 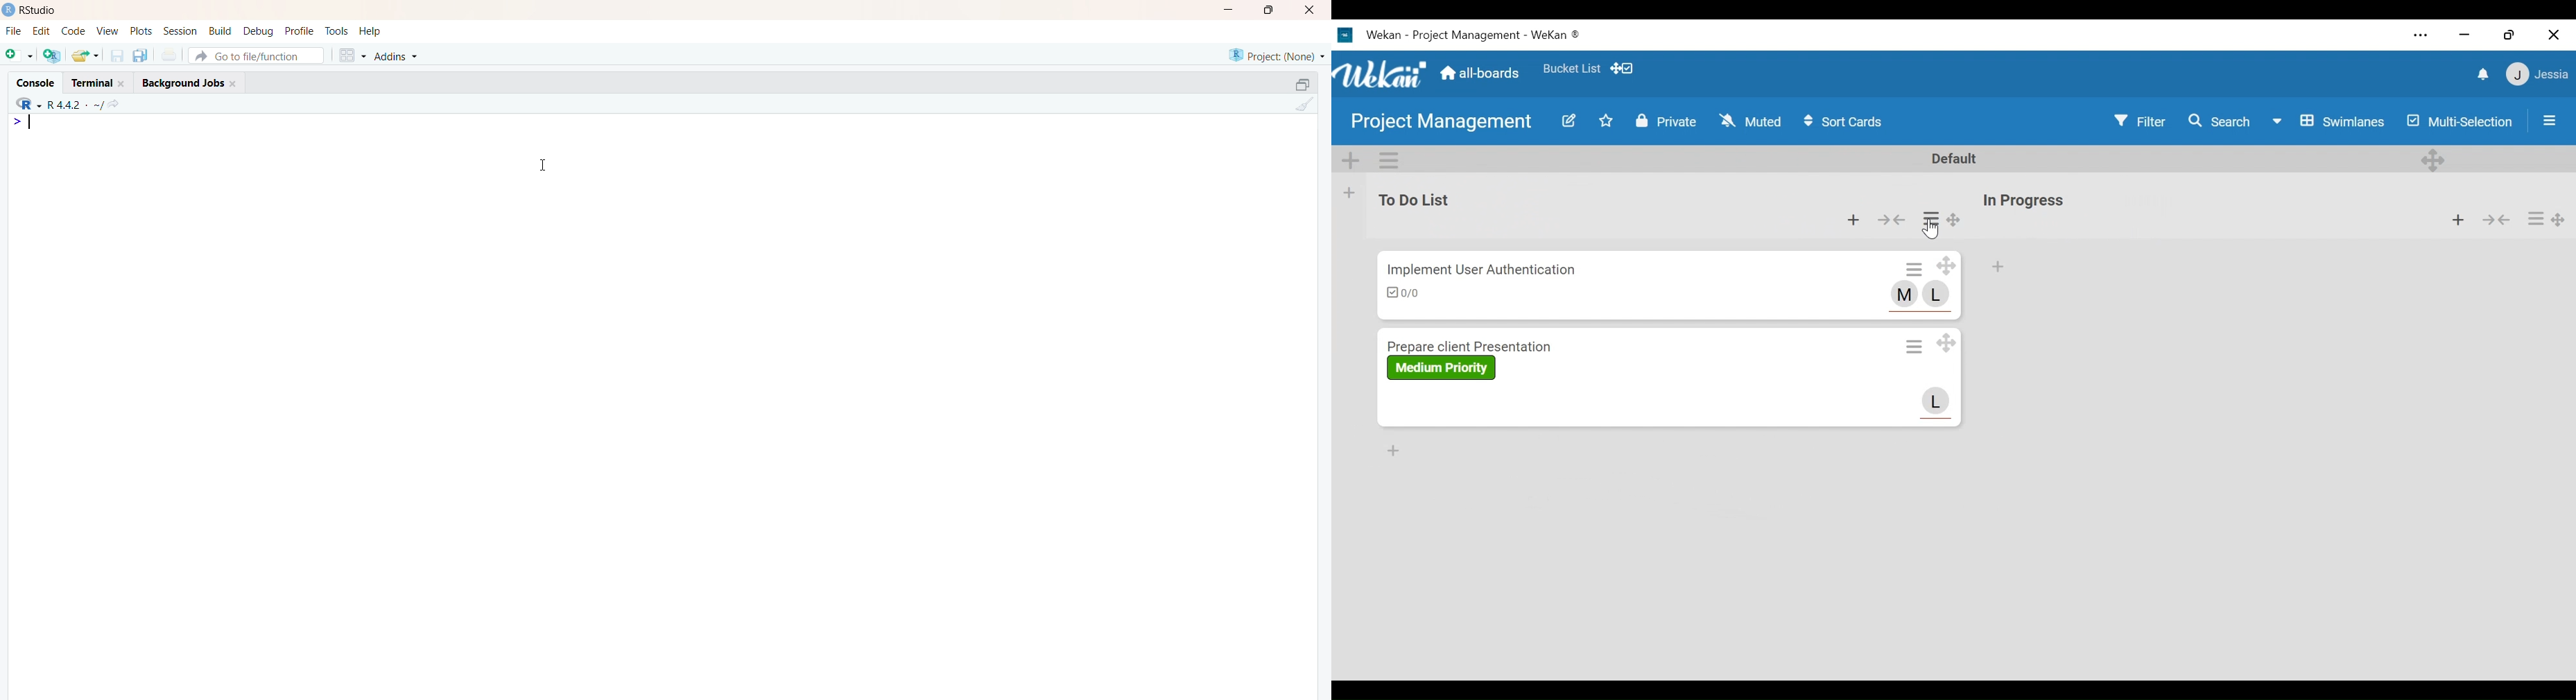 I want to click on maximize, so click(x=1268, y=10).